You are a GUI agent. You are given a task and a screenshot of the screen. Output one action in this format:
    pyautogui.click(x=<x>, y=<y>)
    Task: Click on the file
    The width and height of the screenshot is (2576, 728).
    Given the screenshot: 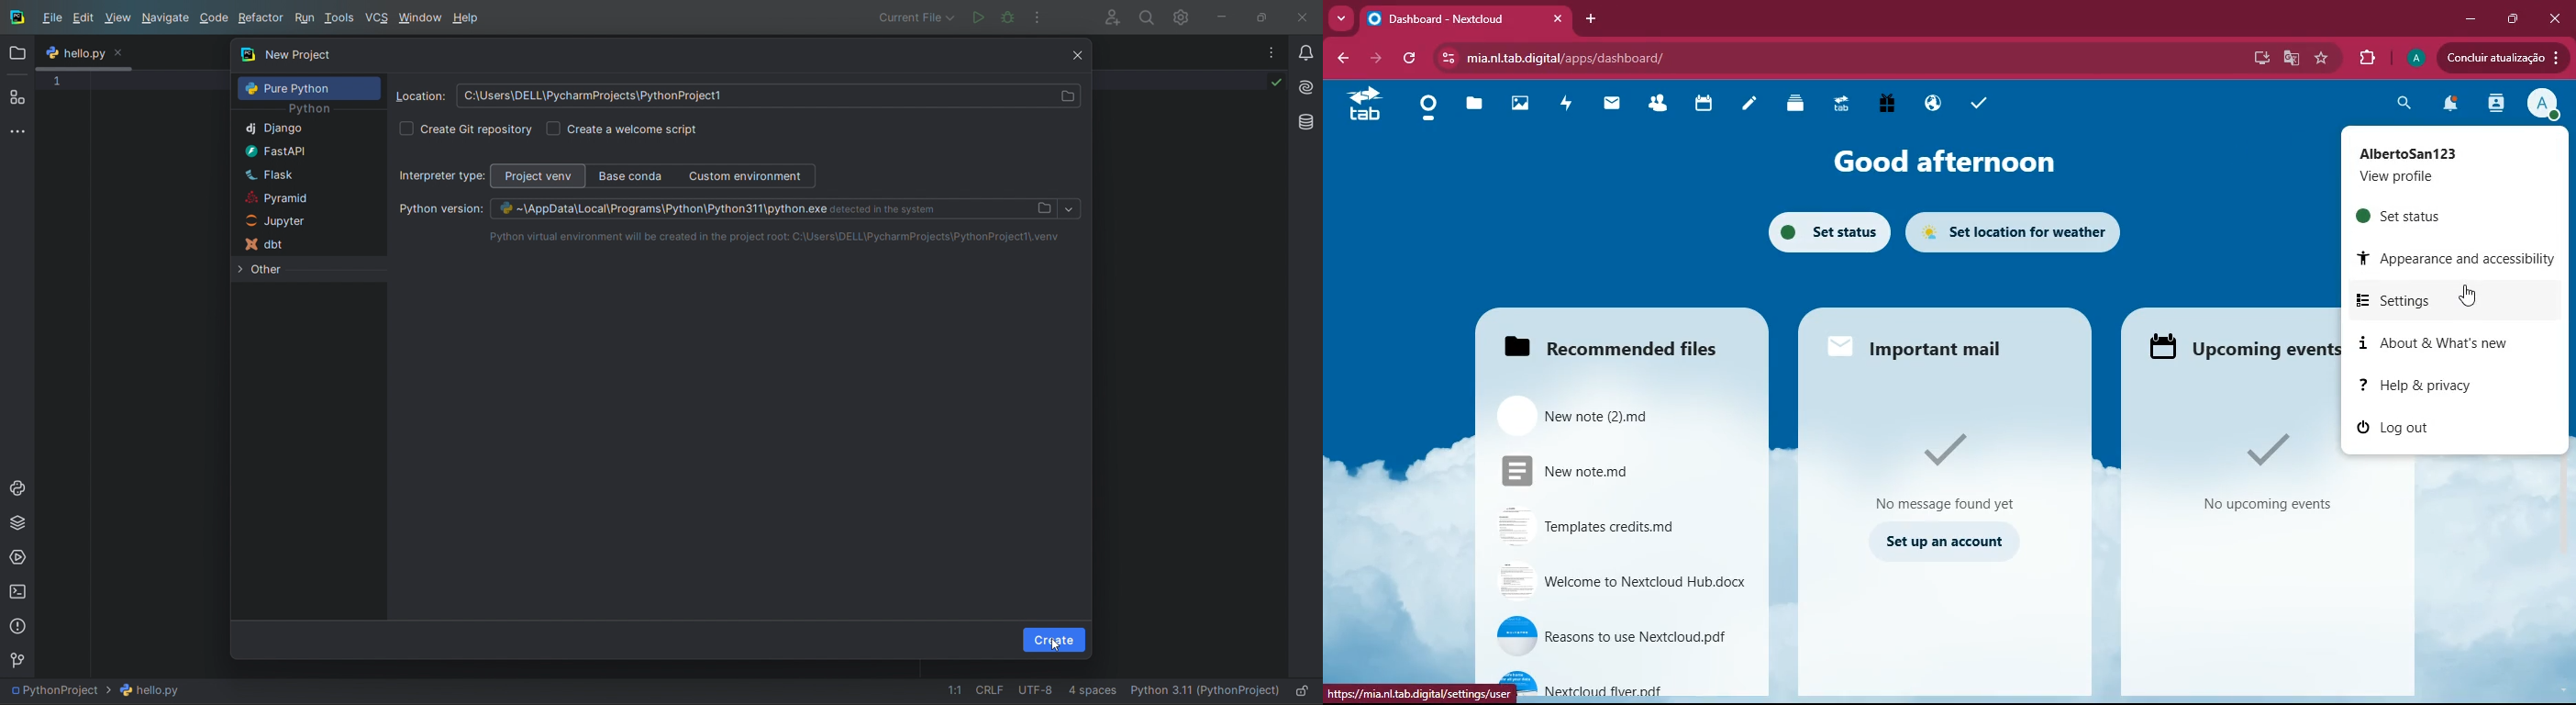 What is the action you would take?
    pyautogui.click(x=1601, y=468)
    